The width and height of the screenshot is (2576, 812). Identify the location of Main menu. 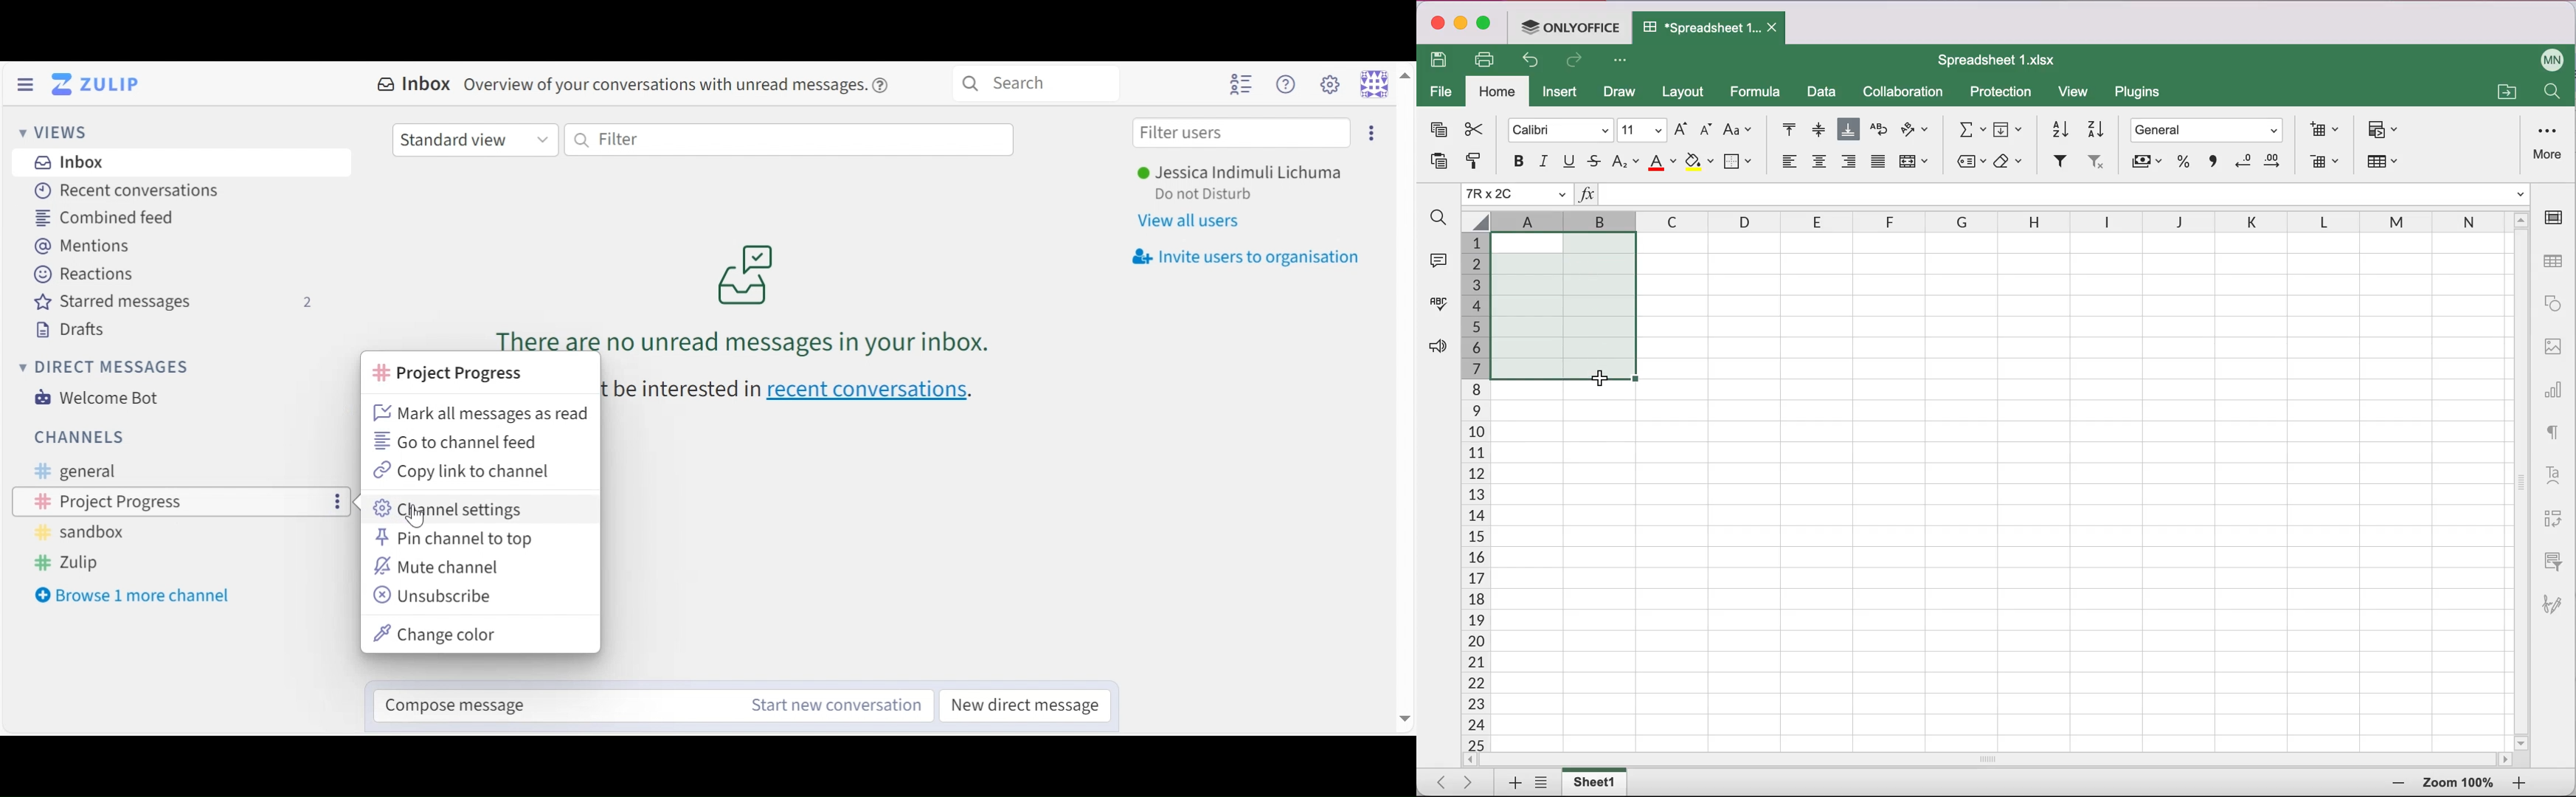
(1330, 83).